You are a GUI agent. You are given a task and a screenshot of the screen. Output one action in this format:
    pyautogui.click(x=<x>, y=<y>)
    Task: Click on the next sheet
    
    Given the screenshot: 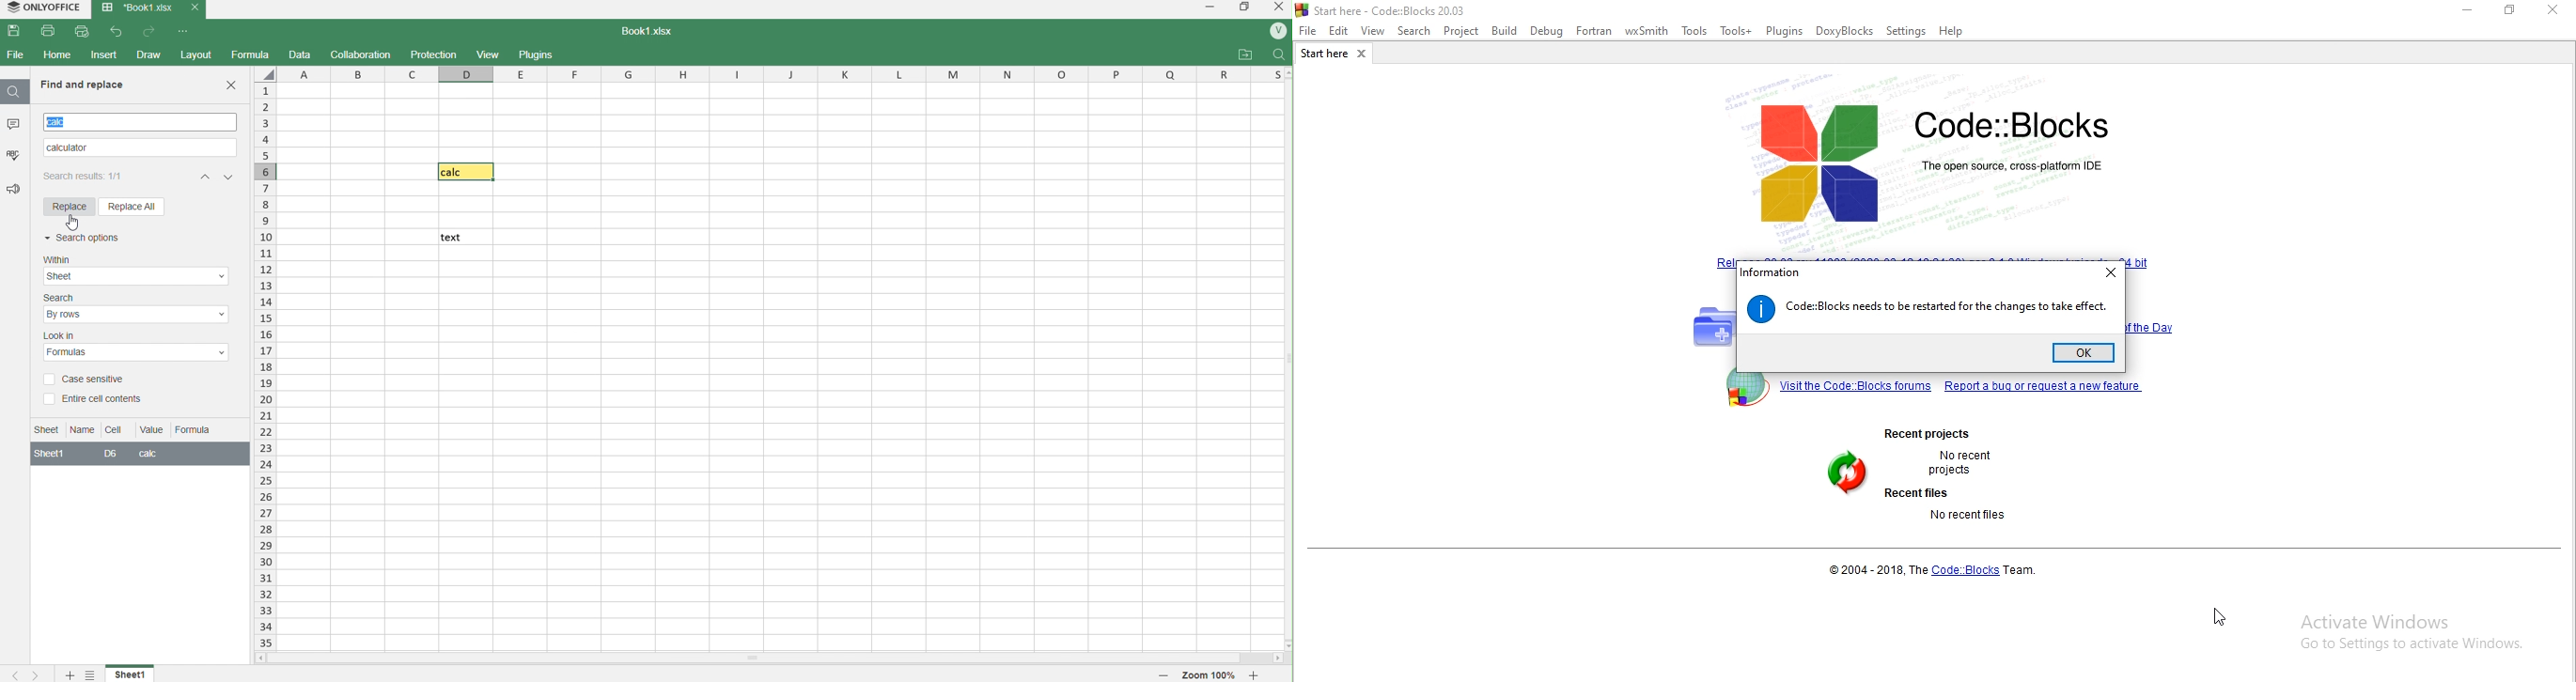 What is the action you would take?
    pyautogui.click(x=34, y=674)
    